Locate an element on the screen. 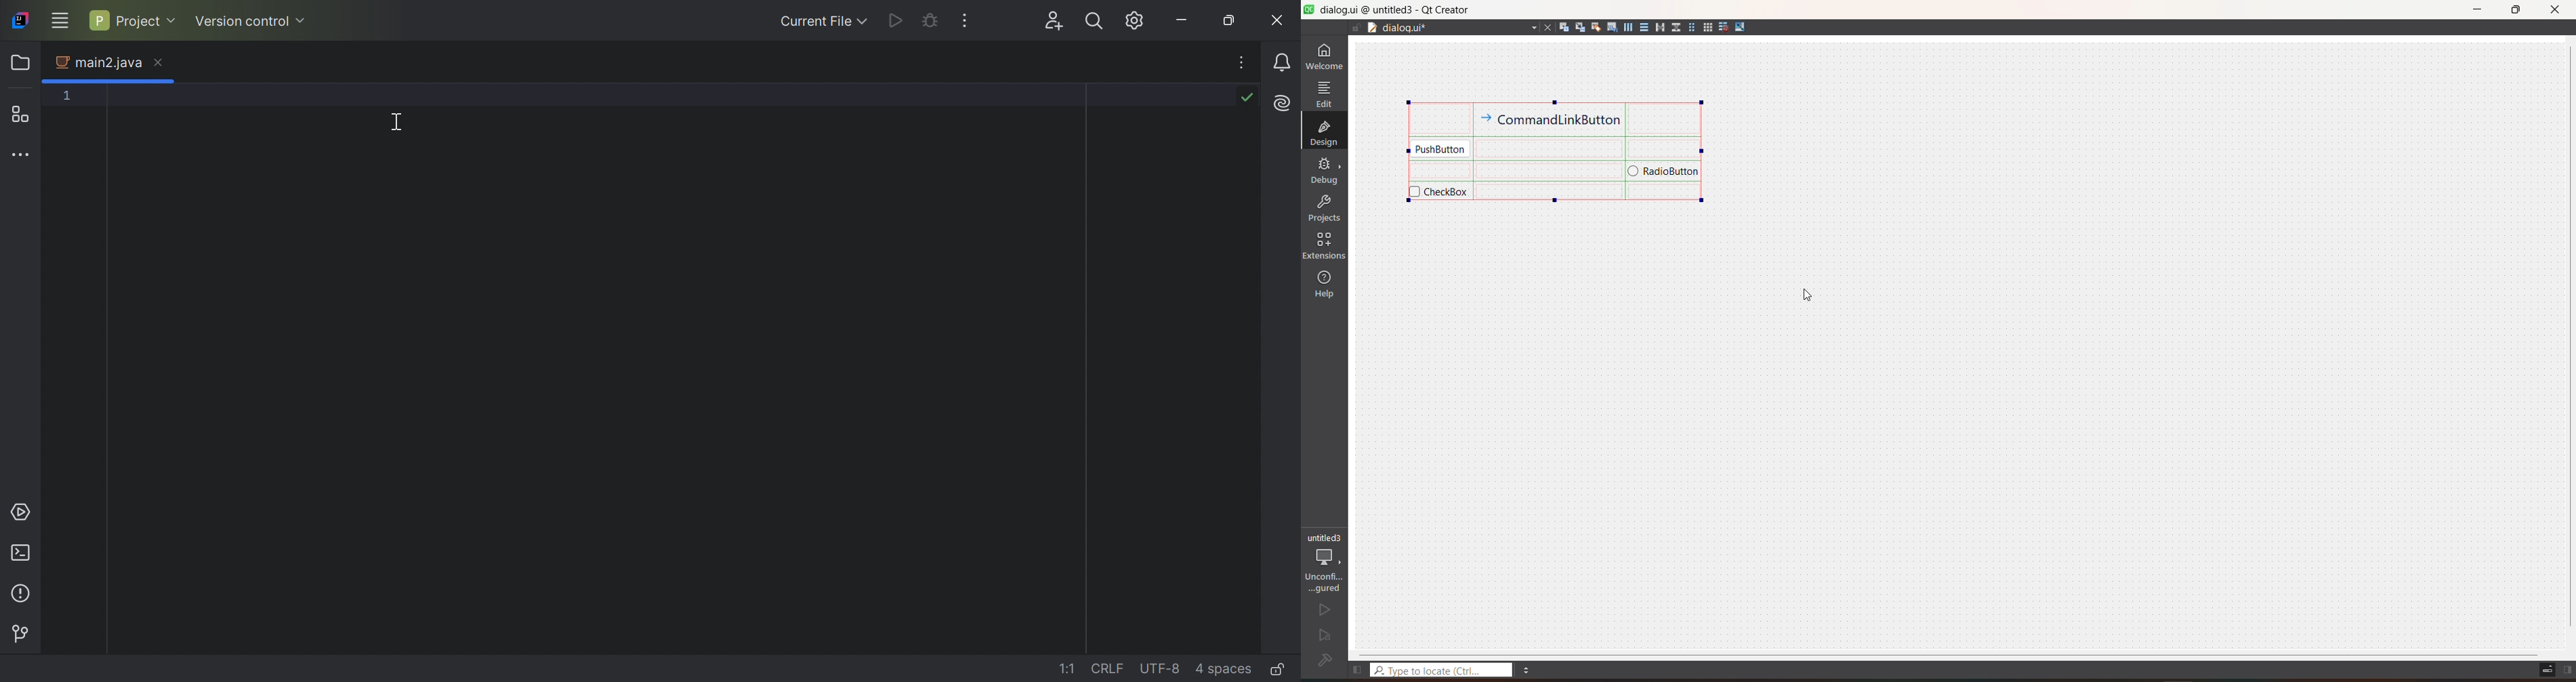 Image resolution: width=2576 pixels, height=700 pixels. maximize is located at coordinates (2517, 13).